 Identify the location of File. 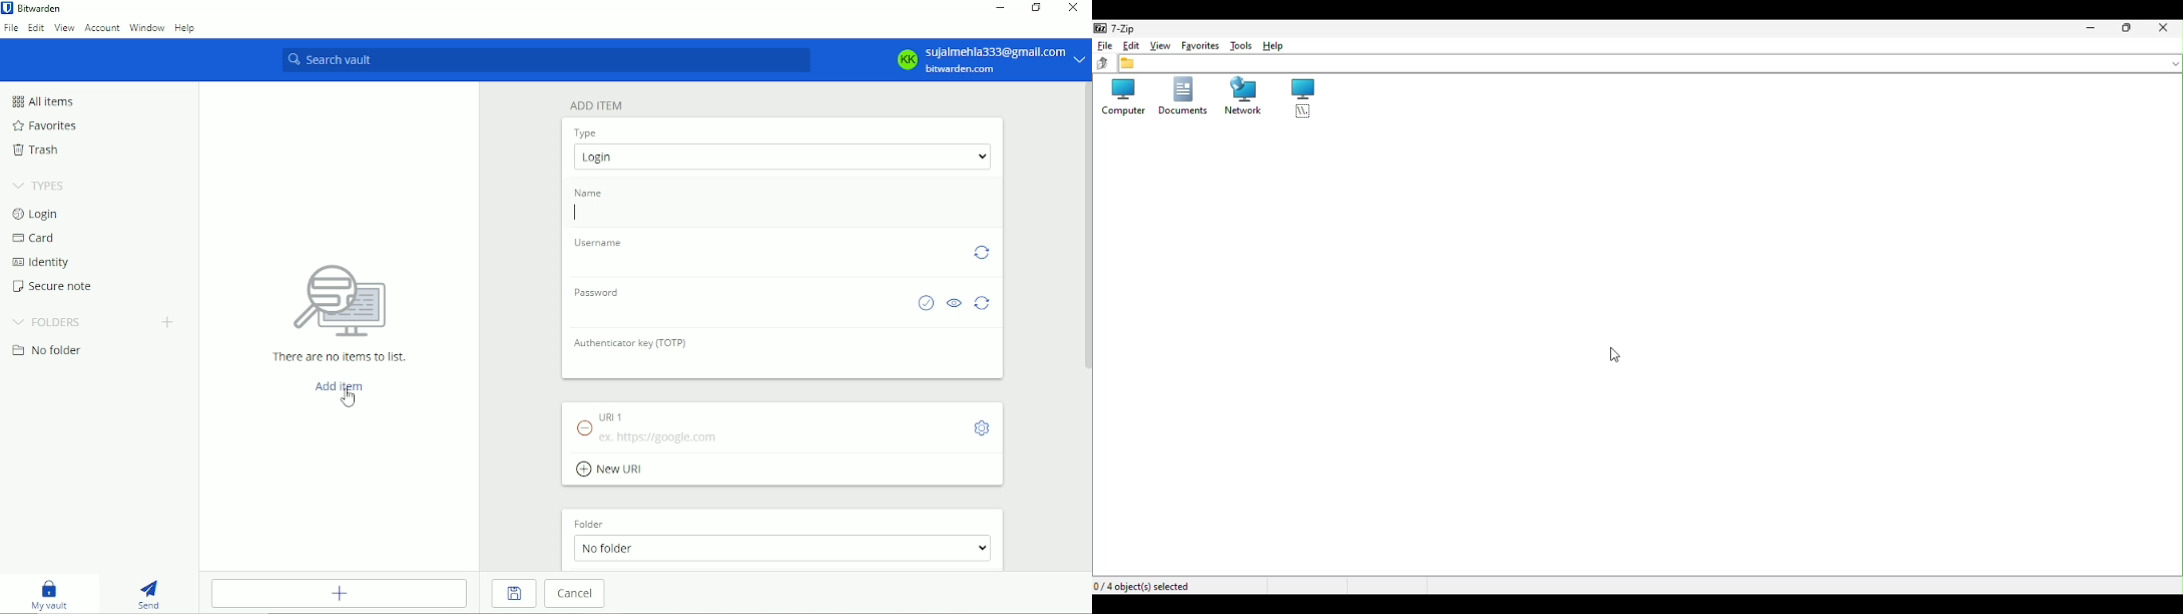
(1102, 46).